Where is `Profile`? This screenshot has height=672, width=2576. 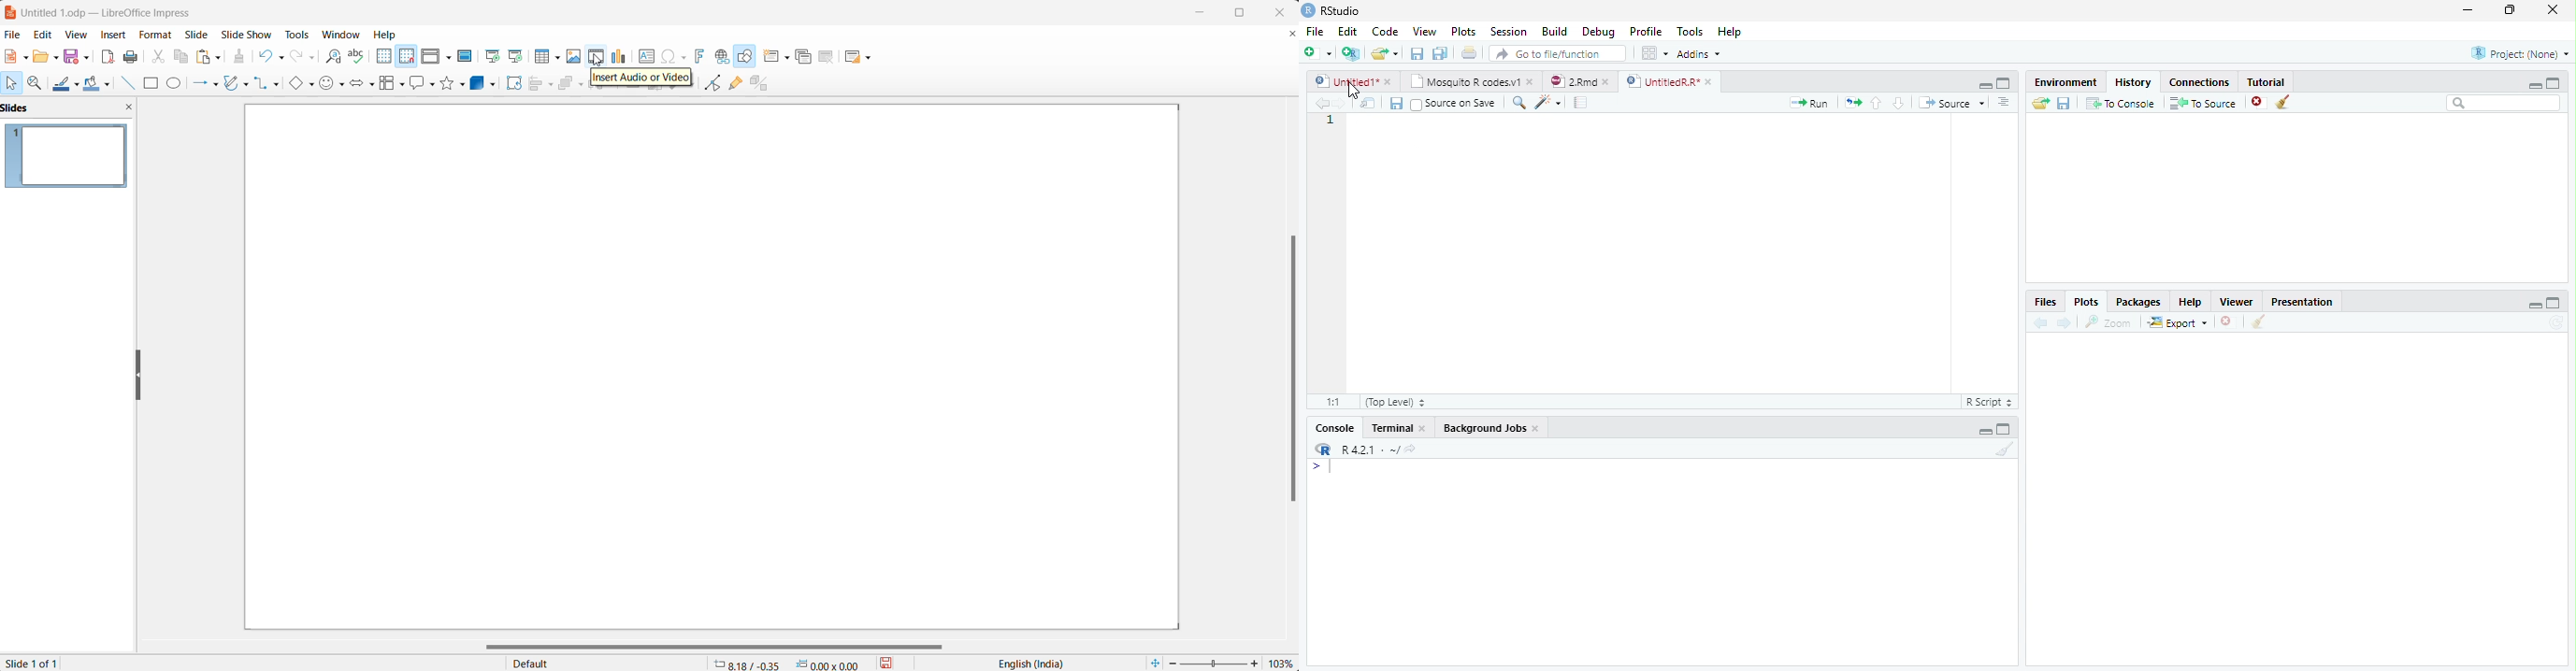 Profile is located at coordinates (1645, 32).